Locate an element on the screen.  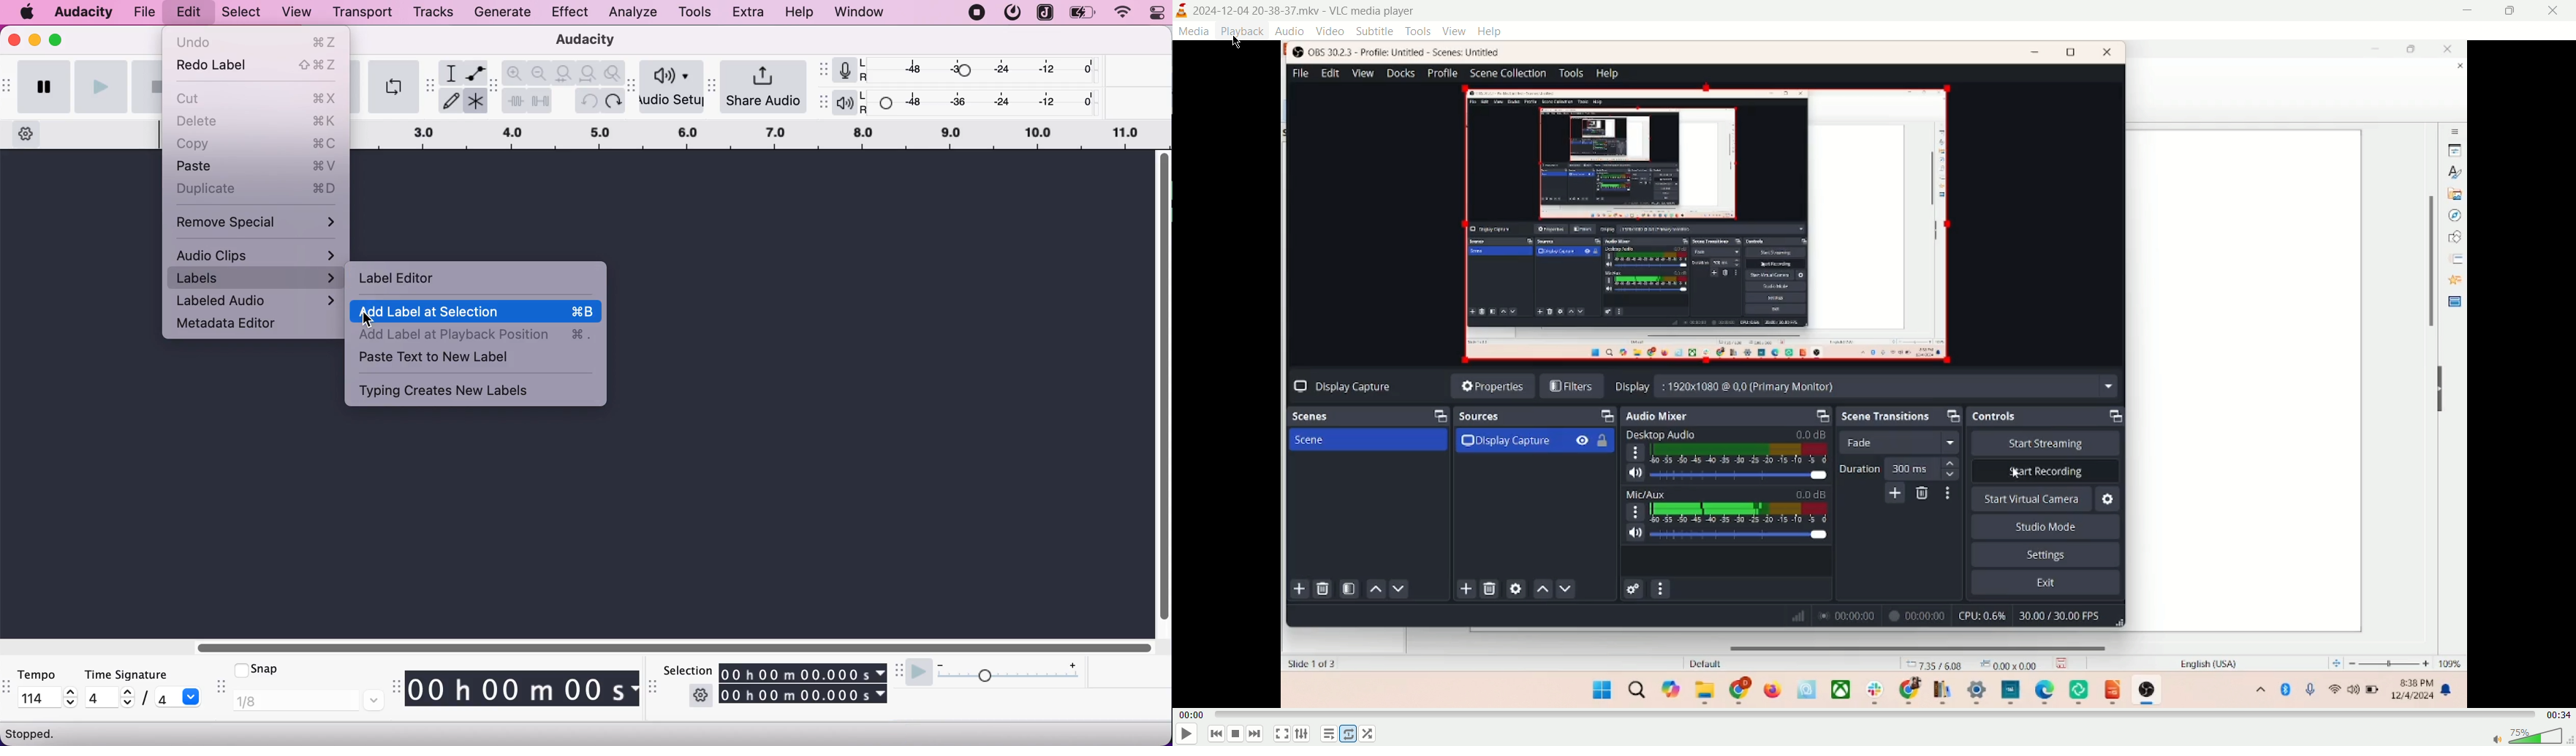
play at speed is located at coordinates (920, 673).